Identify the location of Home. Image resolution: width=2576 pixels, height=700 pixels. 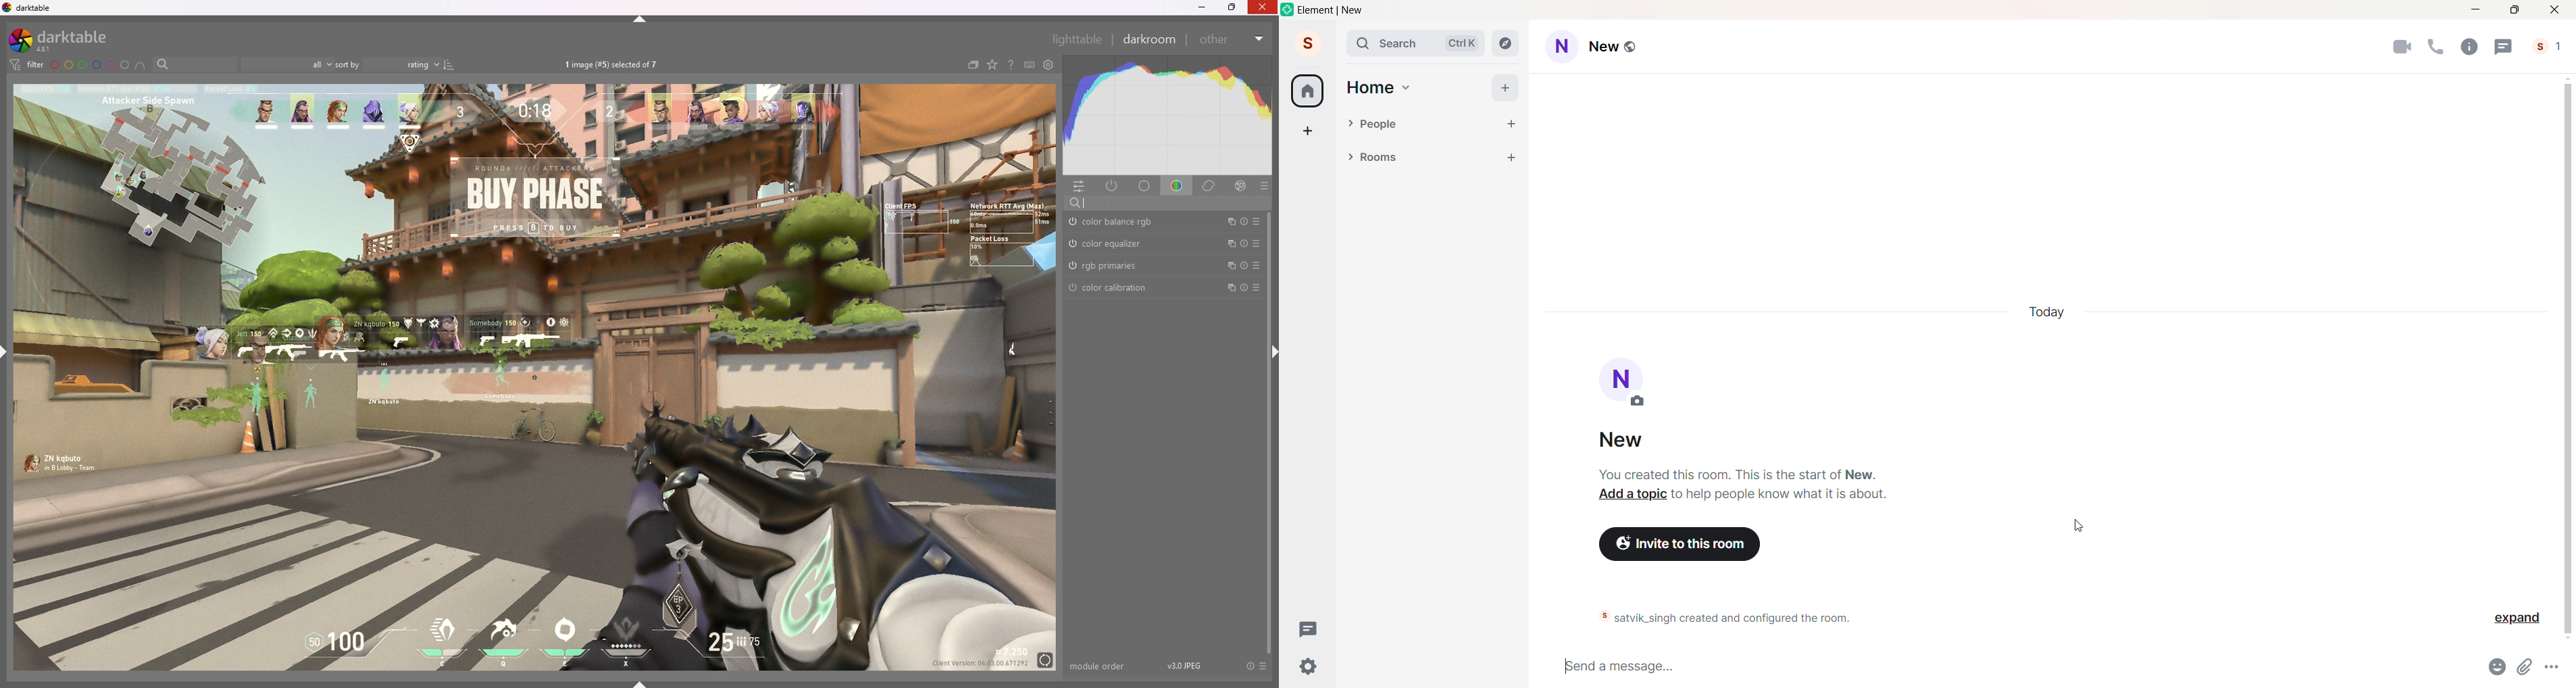
(1307, 91).